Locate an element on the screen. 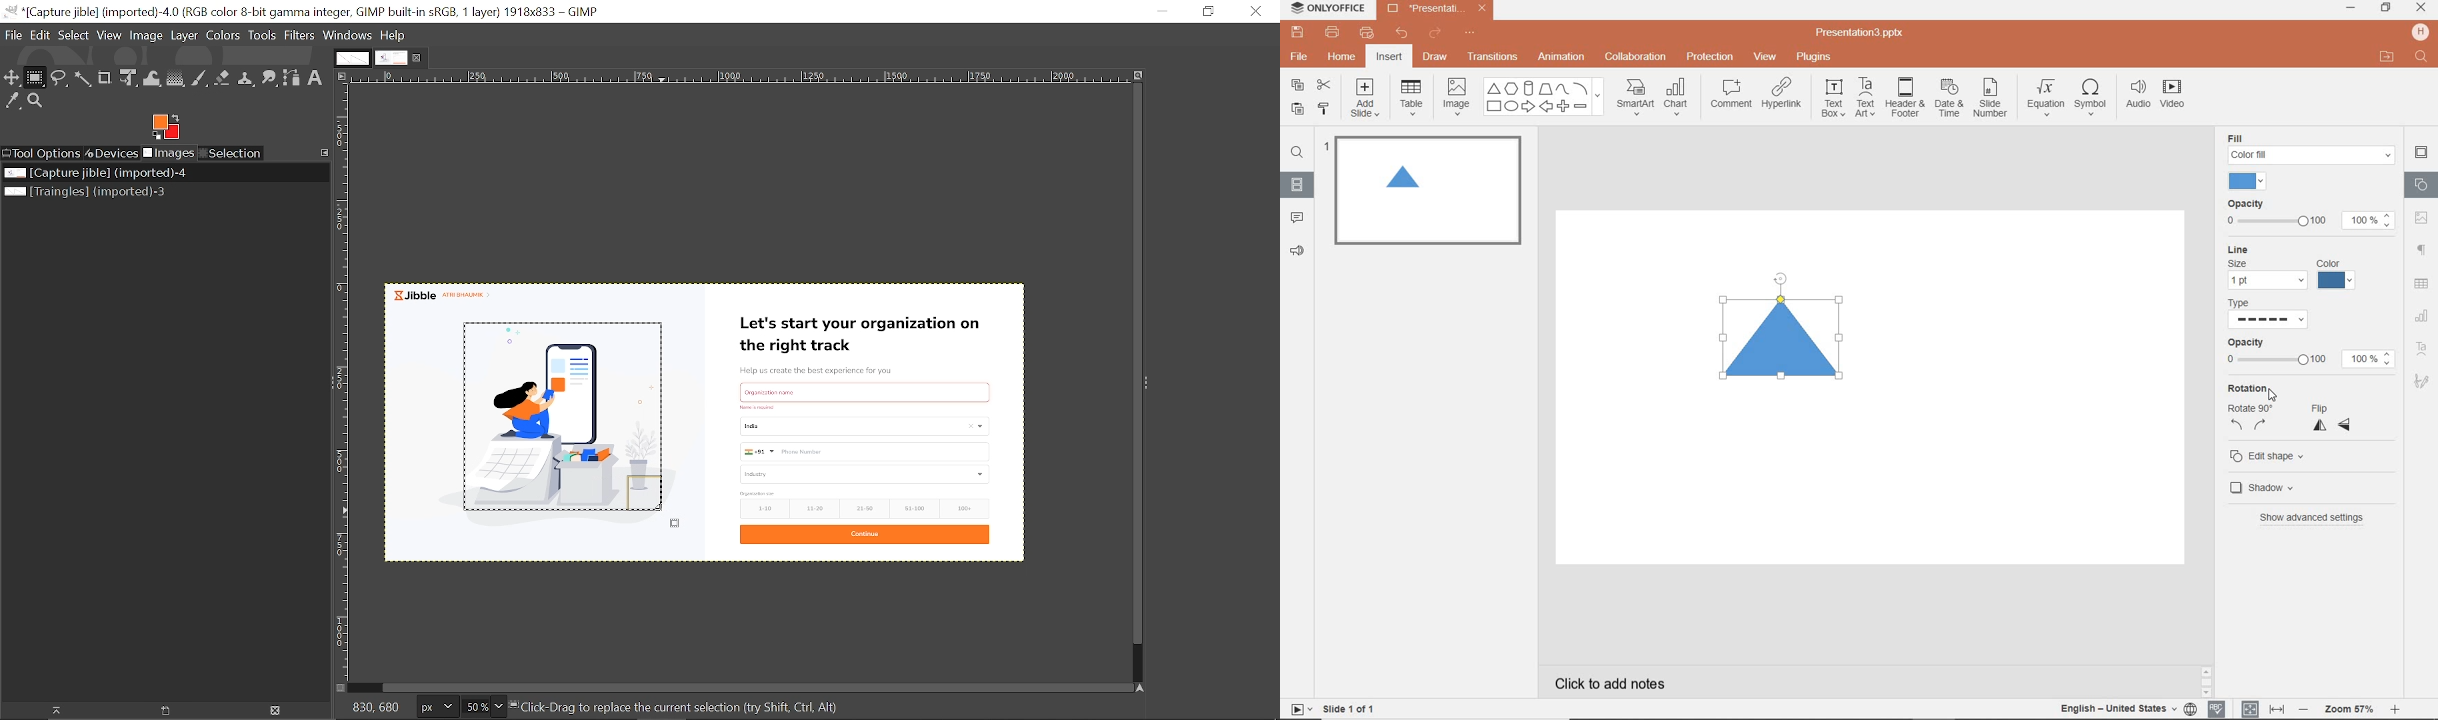 This screenshot has width=2464, height=728. HOME is located at coordinates (1343, 58).